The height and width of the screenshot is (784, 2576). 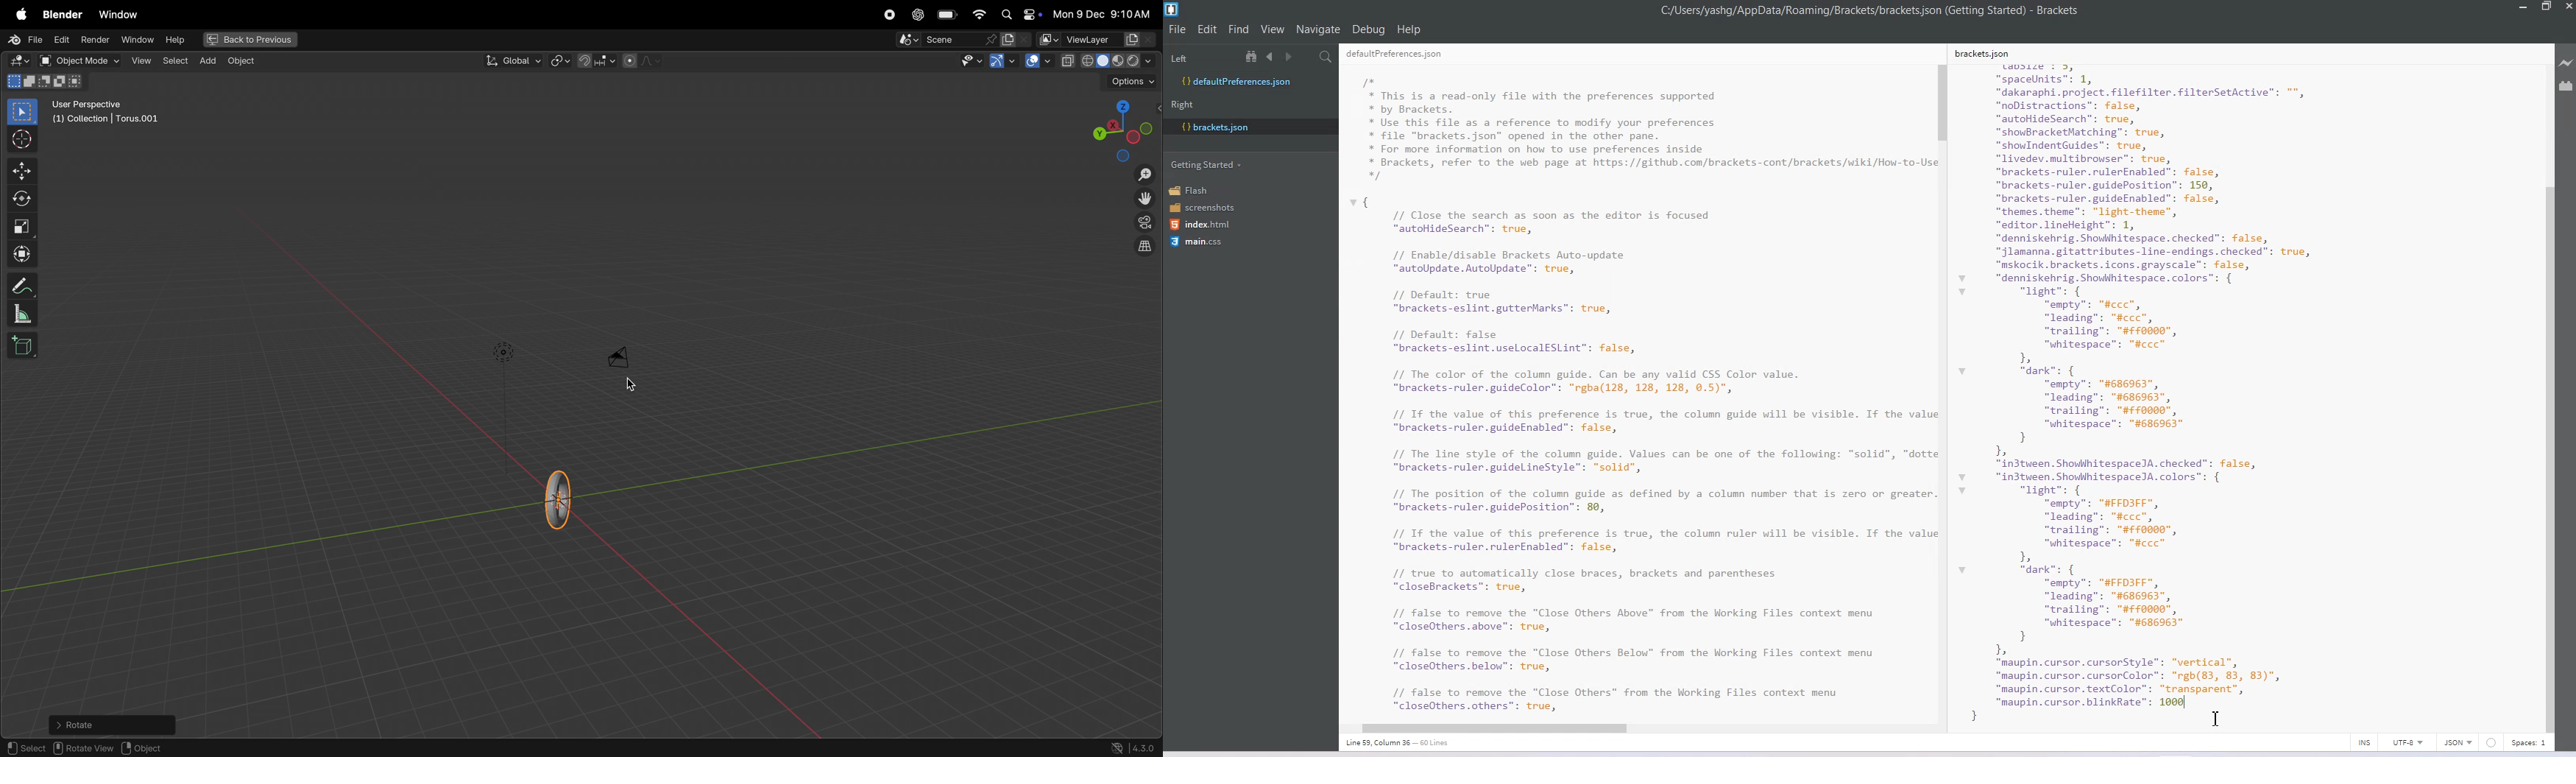 I want to click on Left, so click(x=1178, y=59).